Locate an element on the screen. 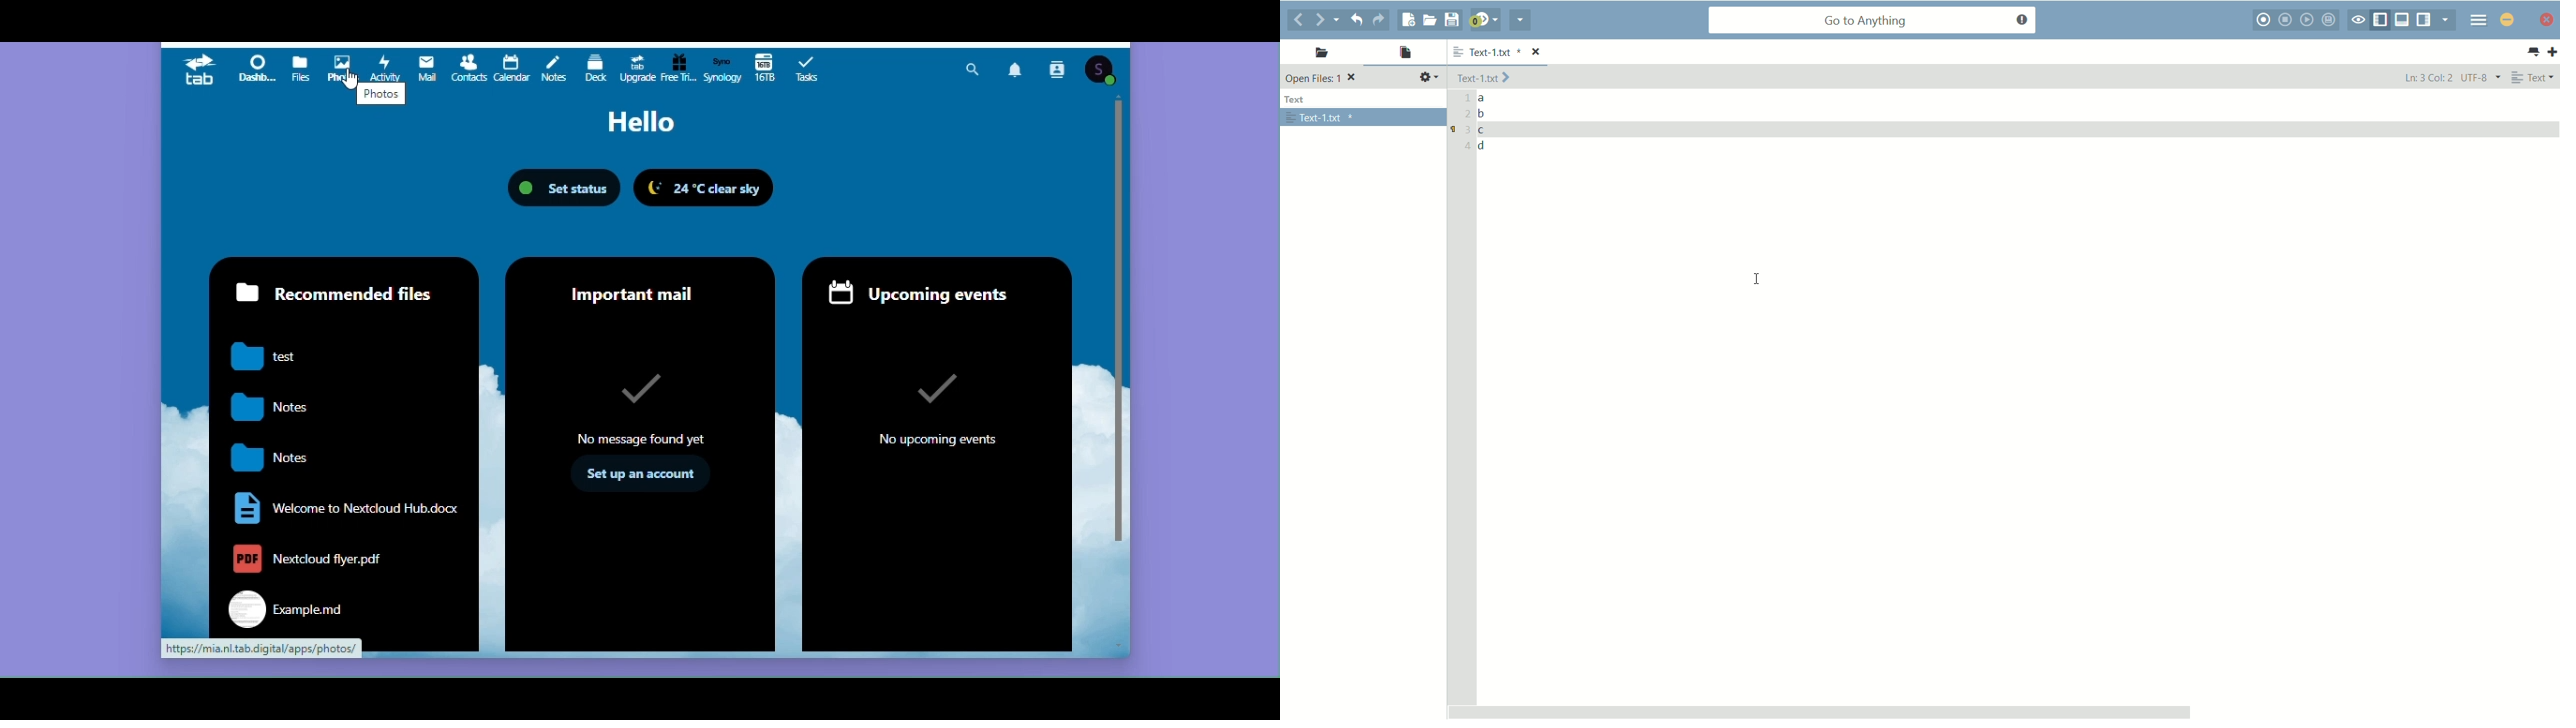 The height and width of the screenshot is (728, 2576). start macro is located at coordinates (2265, 21).